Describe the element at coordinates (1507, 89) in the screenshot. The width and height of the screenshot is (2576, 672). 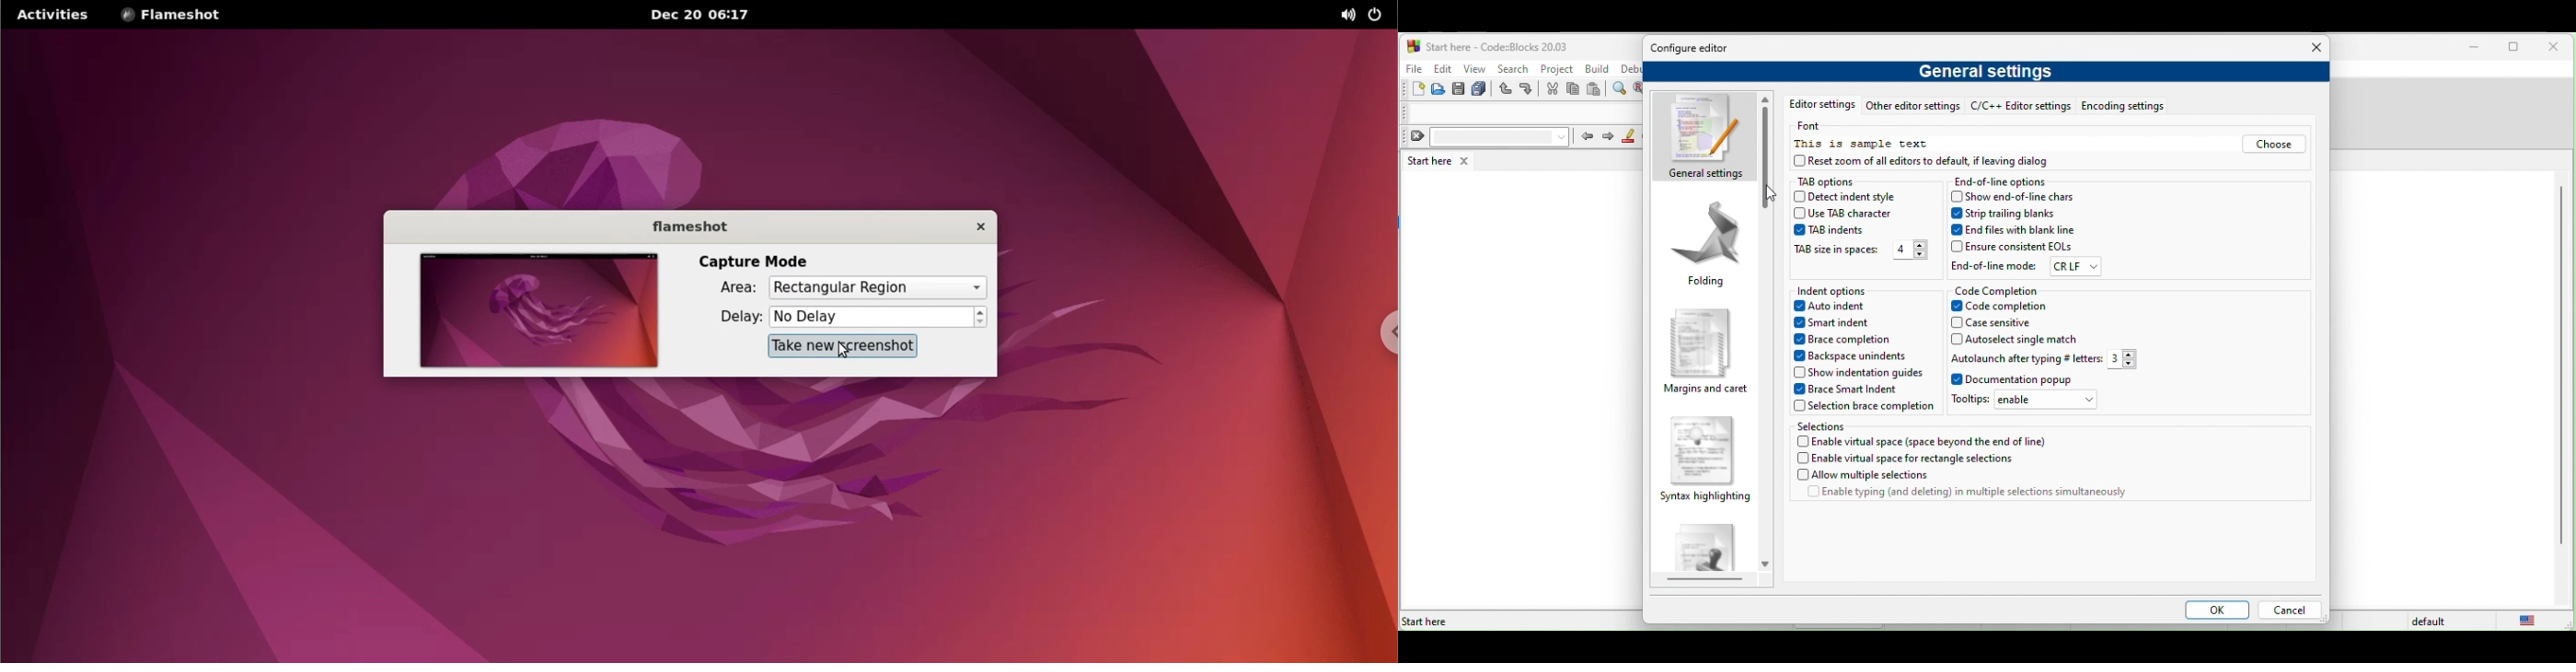
I see `undo` at that location.